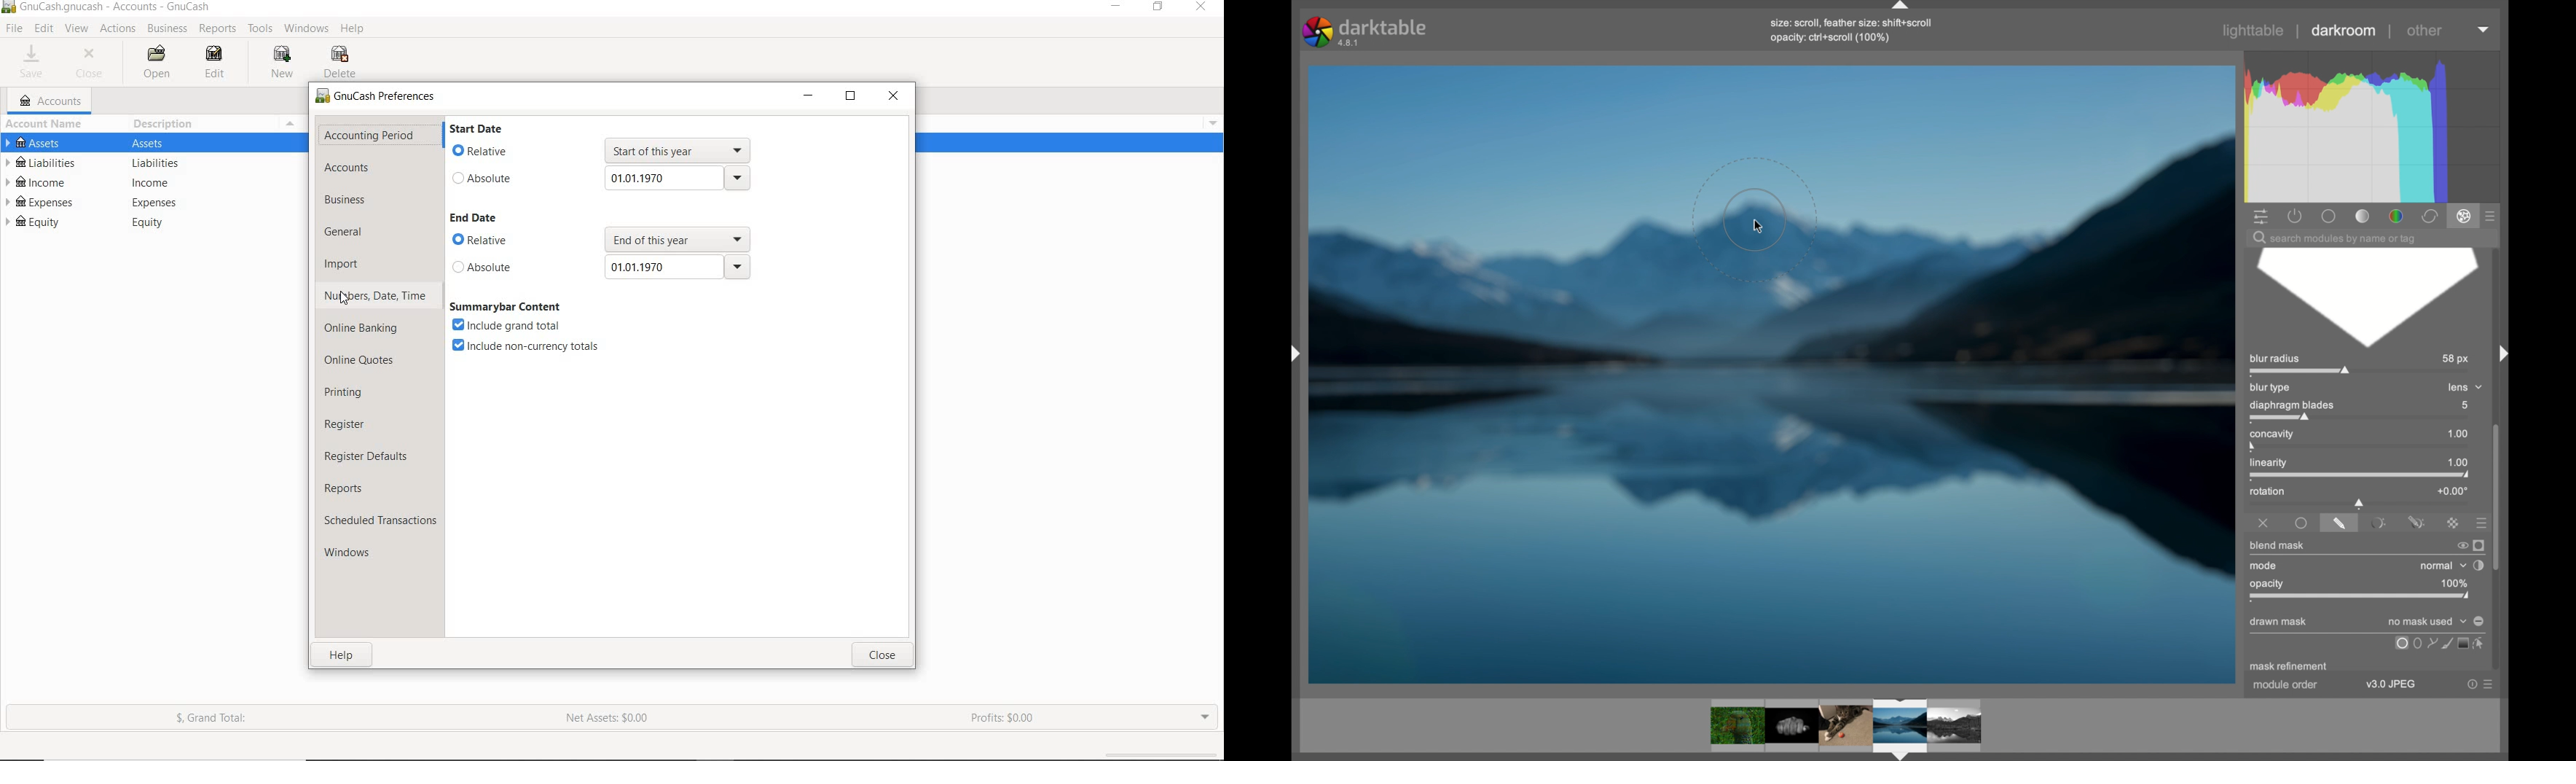 The image size is (2576, 784). I want to click on BUSINESS, so click(168, 29).